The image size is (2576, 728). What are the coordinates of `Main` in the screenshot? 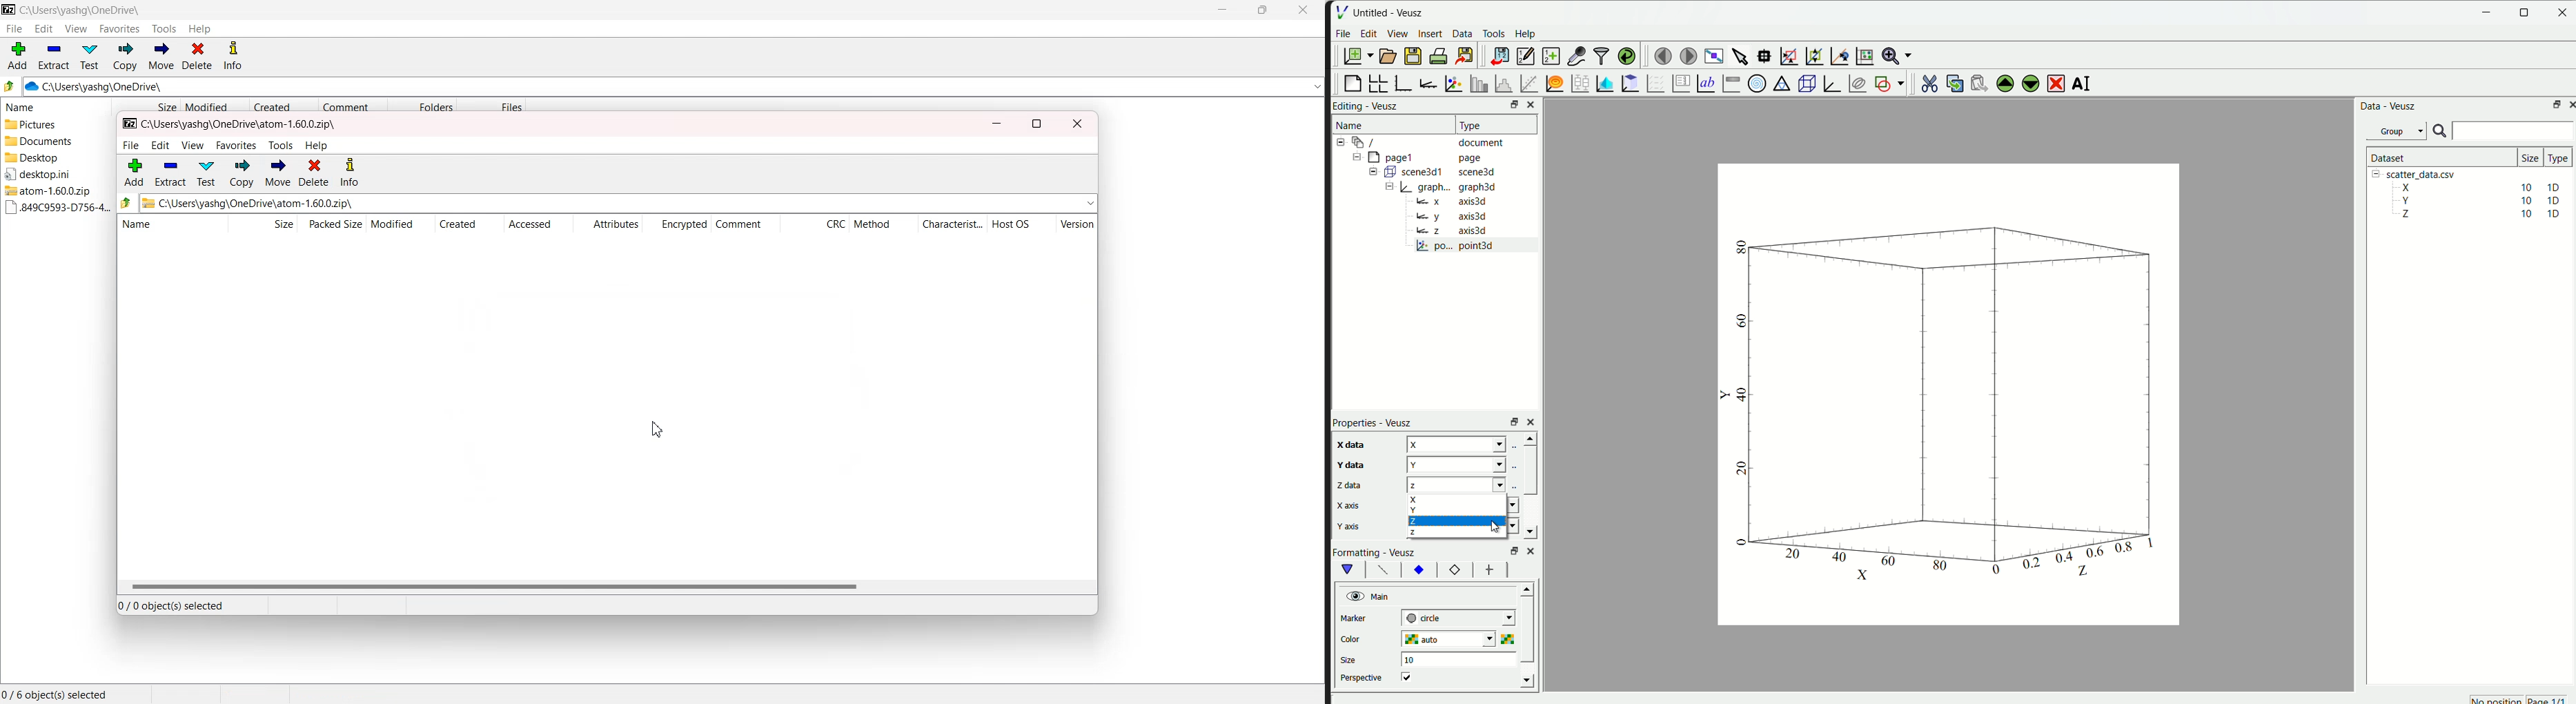 It's located at (1371, 595).